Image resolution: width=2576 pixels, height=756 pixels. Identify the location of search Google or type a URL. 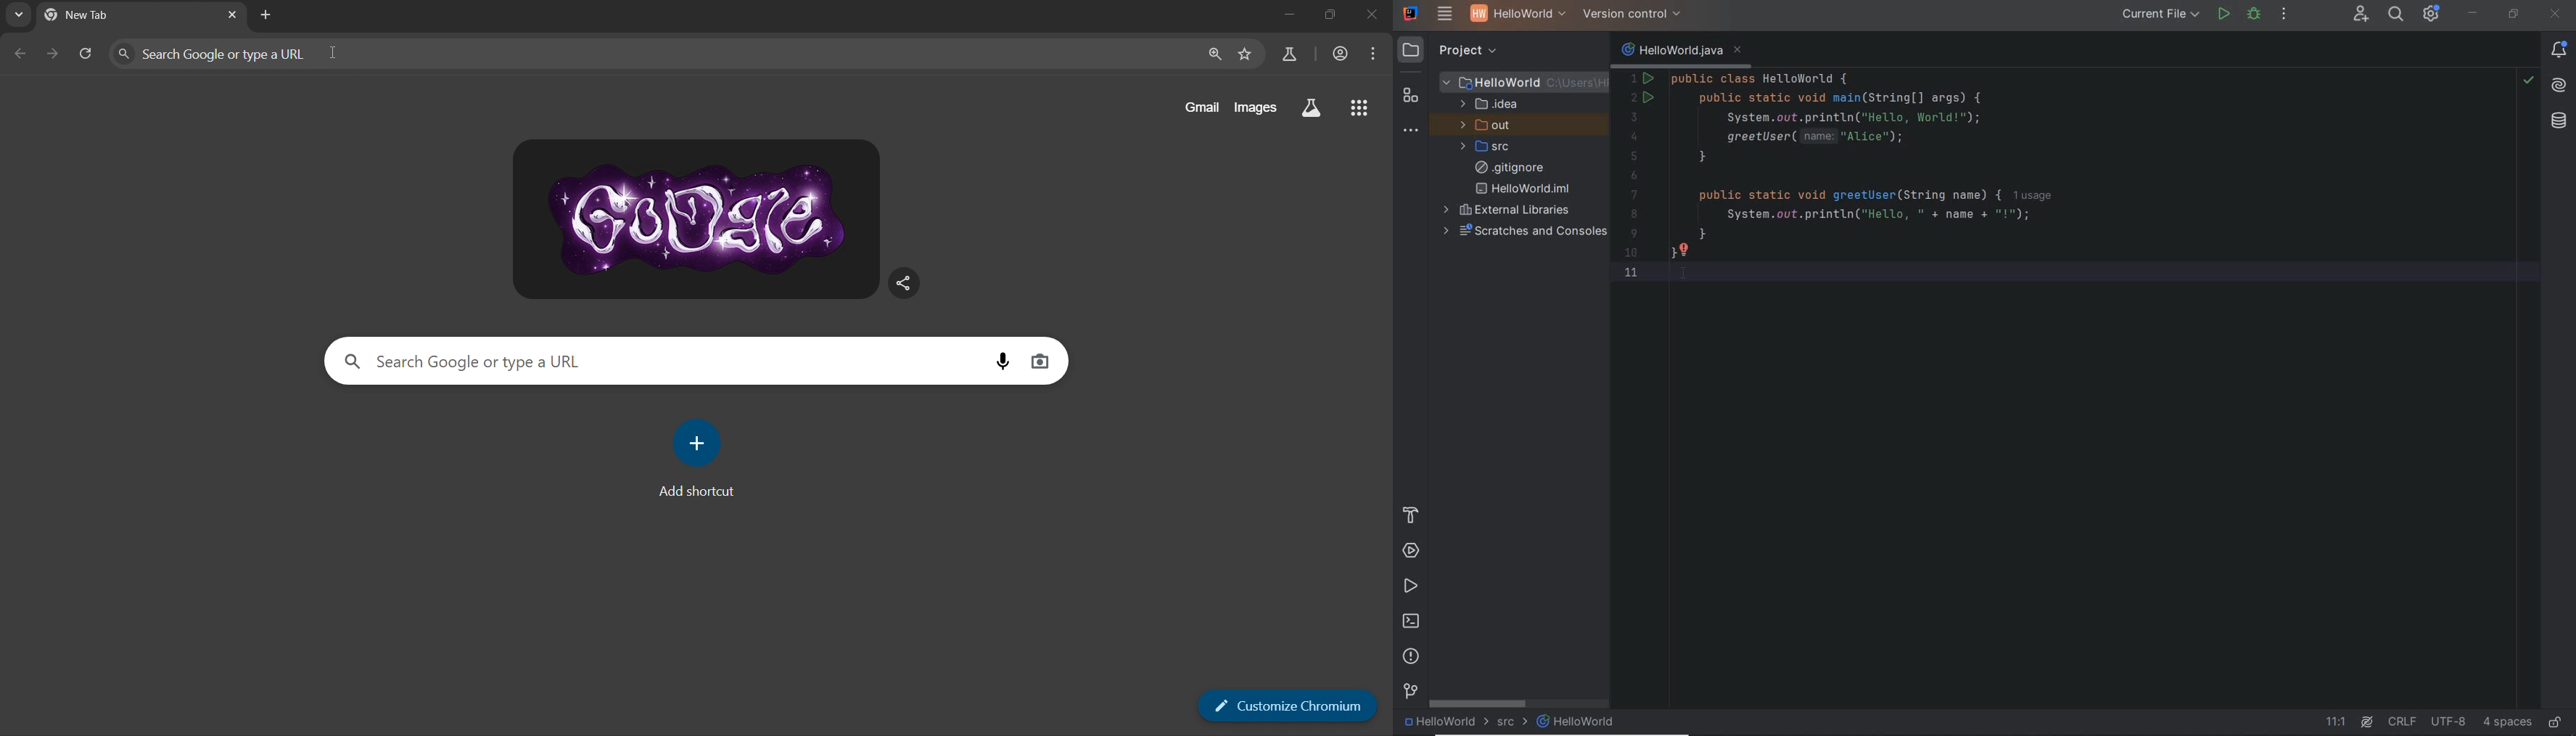
(310, 52).